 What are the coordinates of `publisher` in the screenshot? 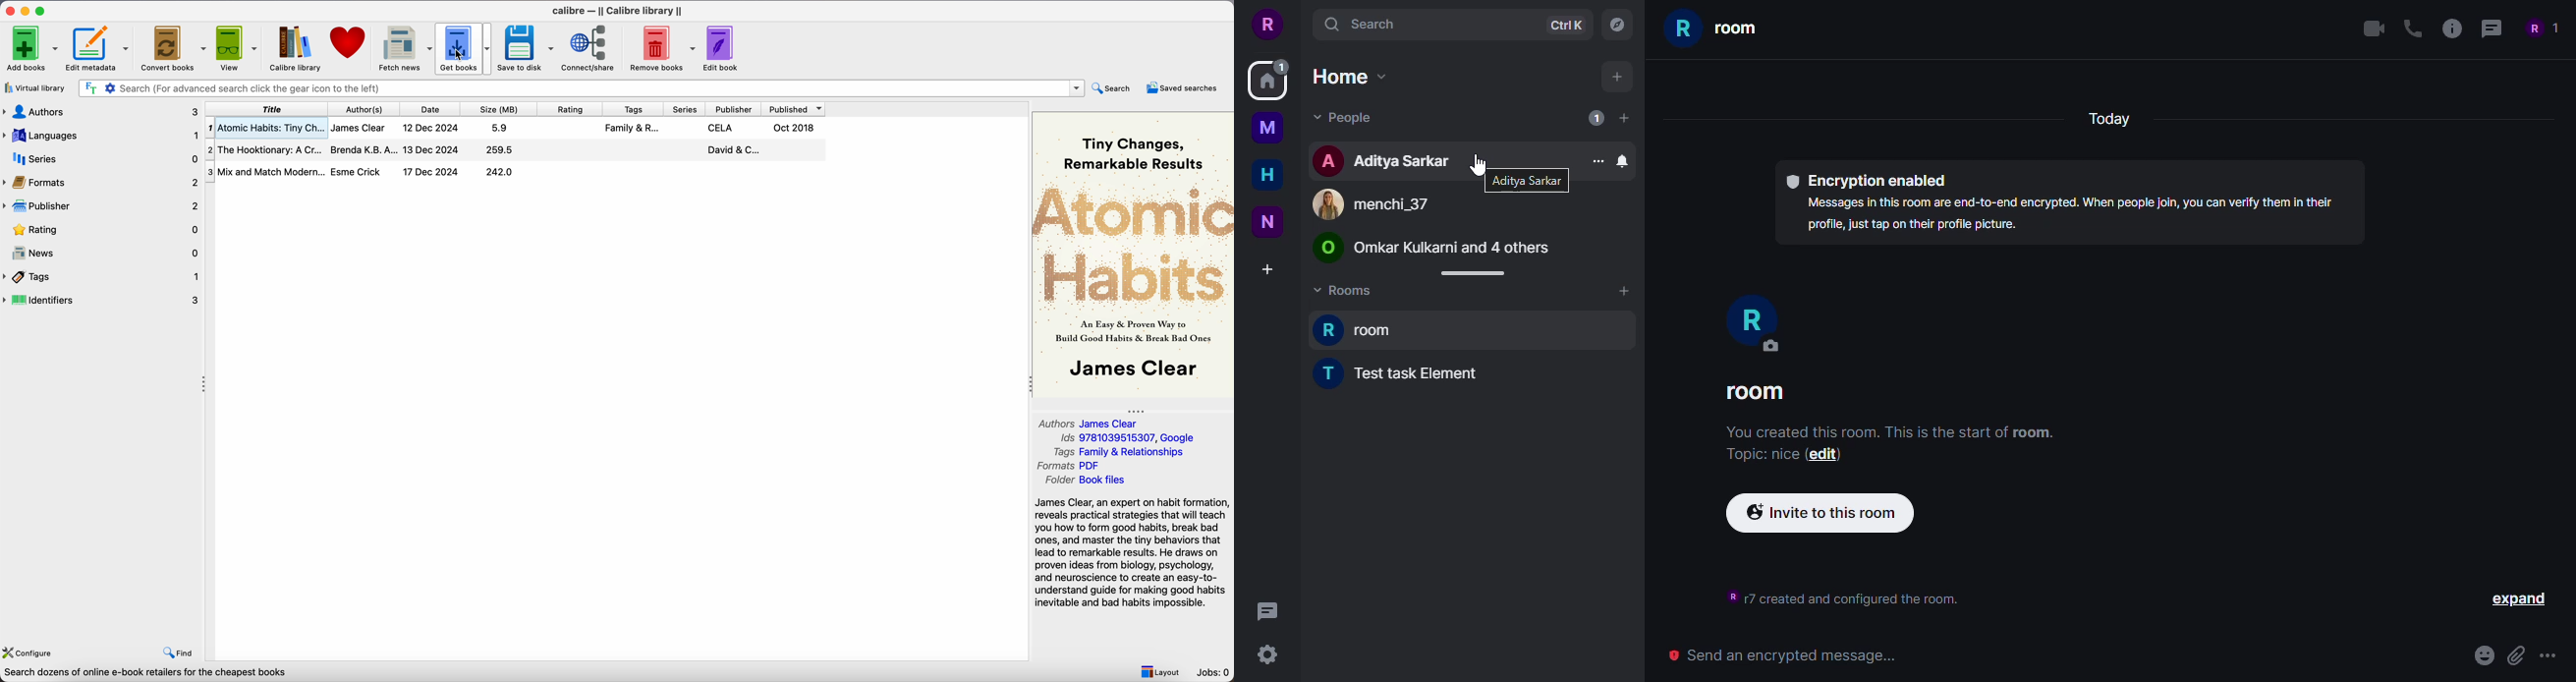 It's located at (736, 109).